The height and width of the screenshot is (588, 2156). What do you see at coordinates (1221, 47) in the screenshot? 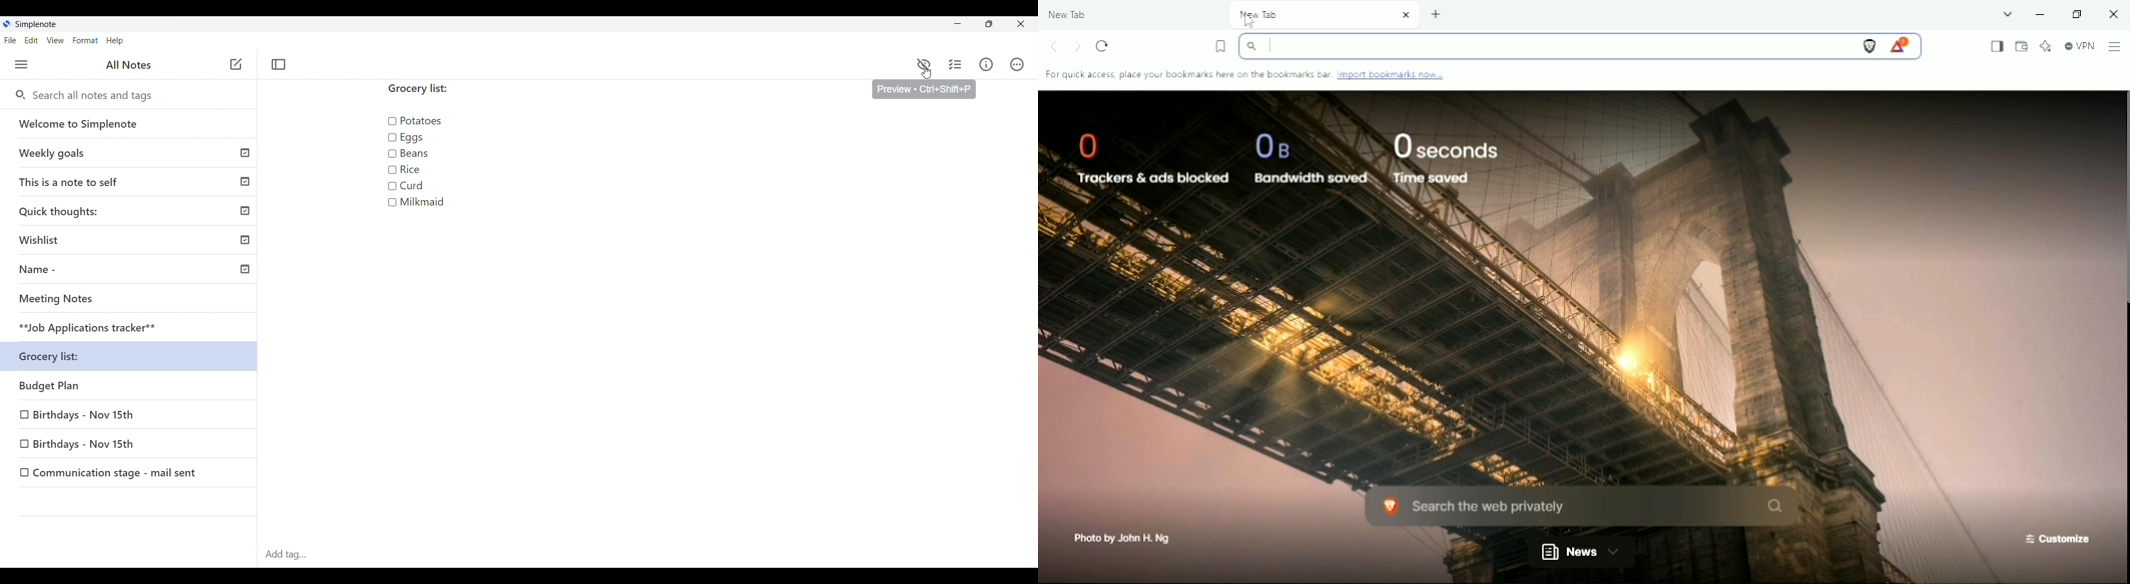
I see `Bookmark this tab` at bounding box center [1221, 47].